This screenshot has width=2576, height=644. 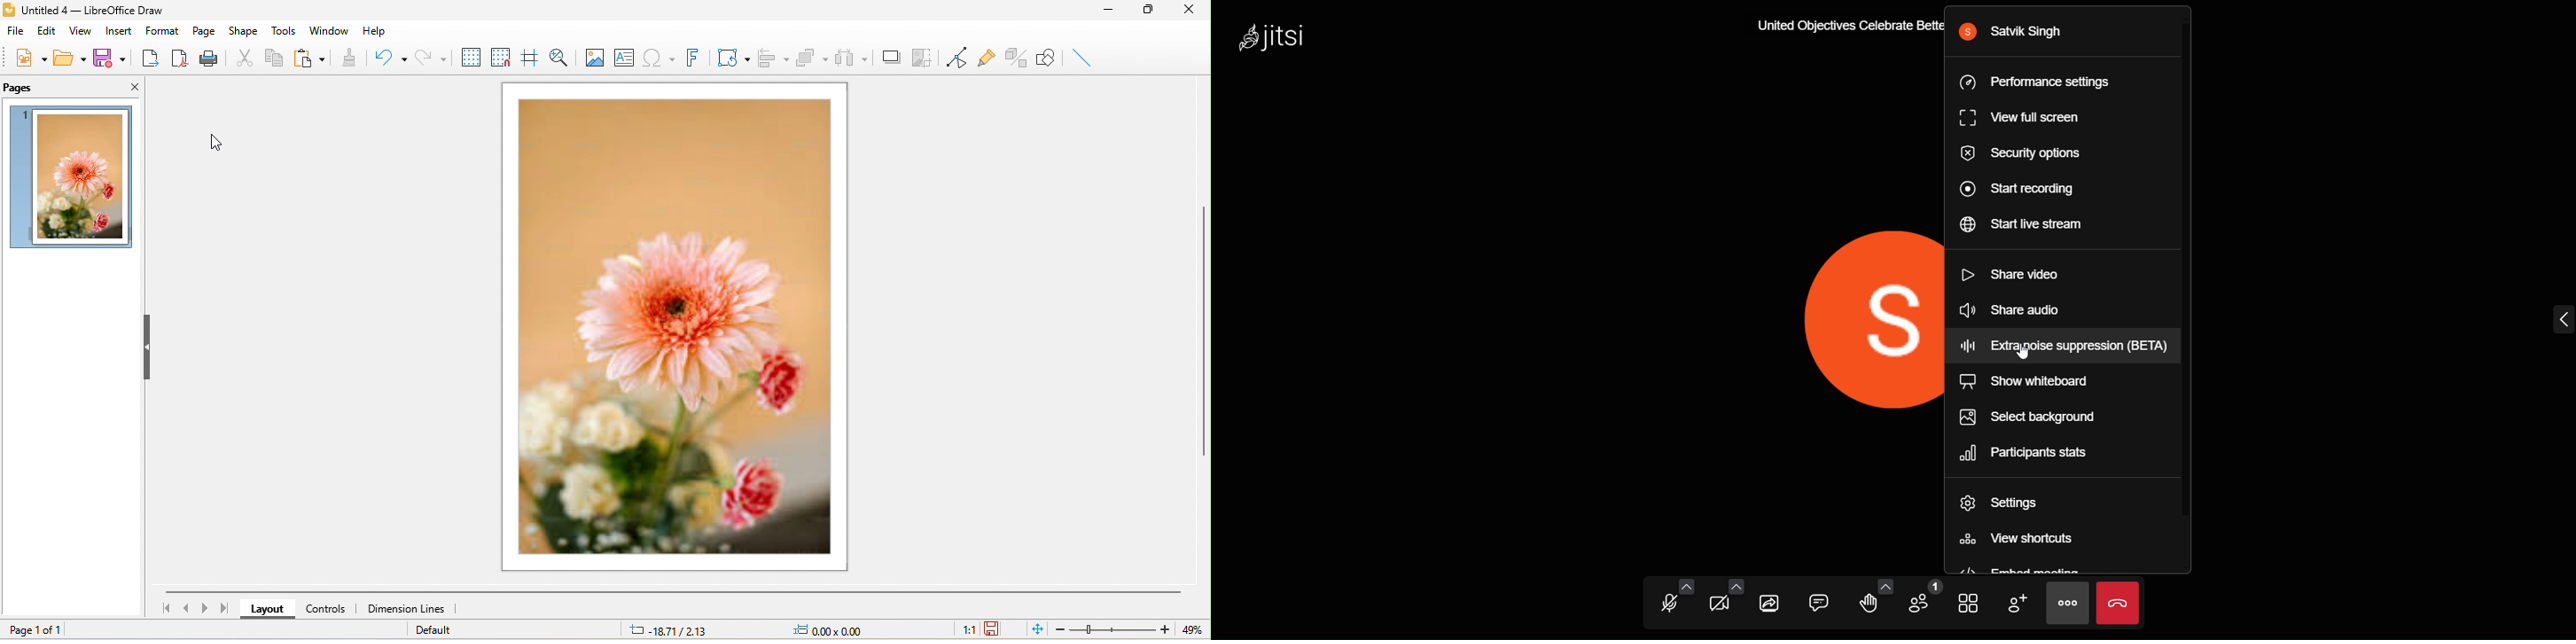 I want to click on text box, so click(x=625, y=59).